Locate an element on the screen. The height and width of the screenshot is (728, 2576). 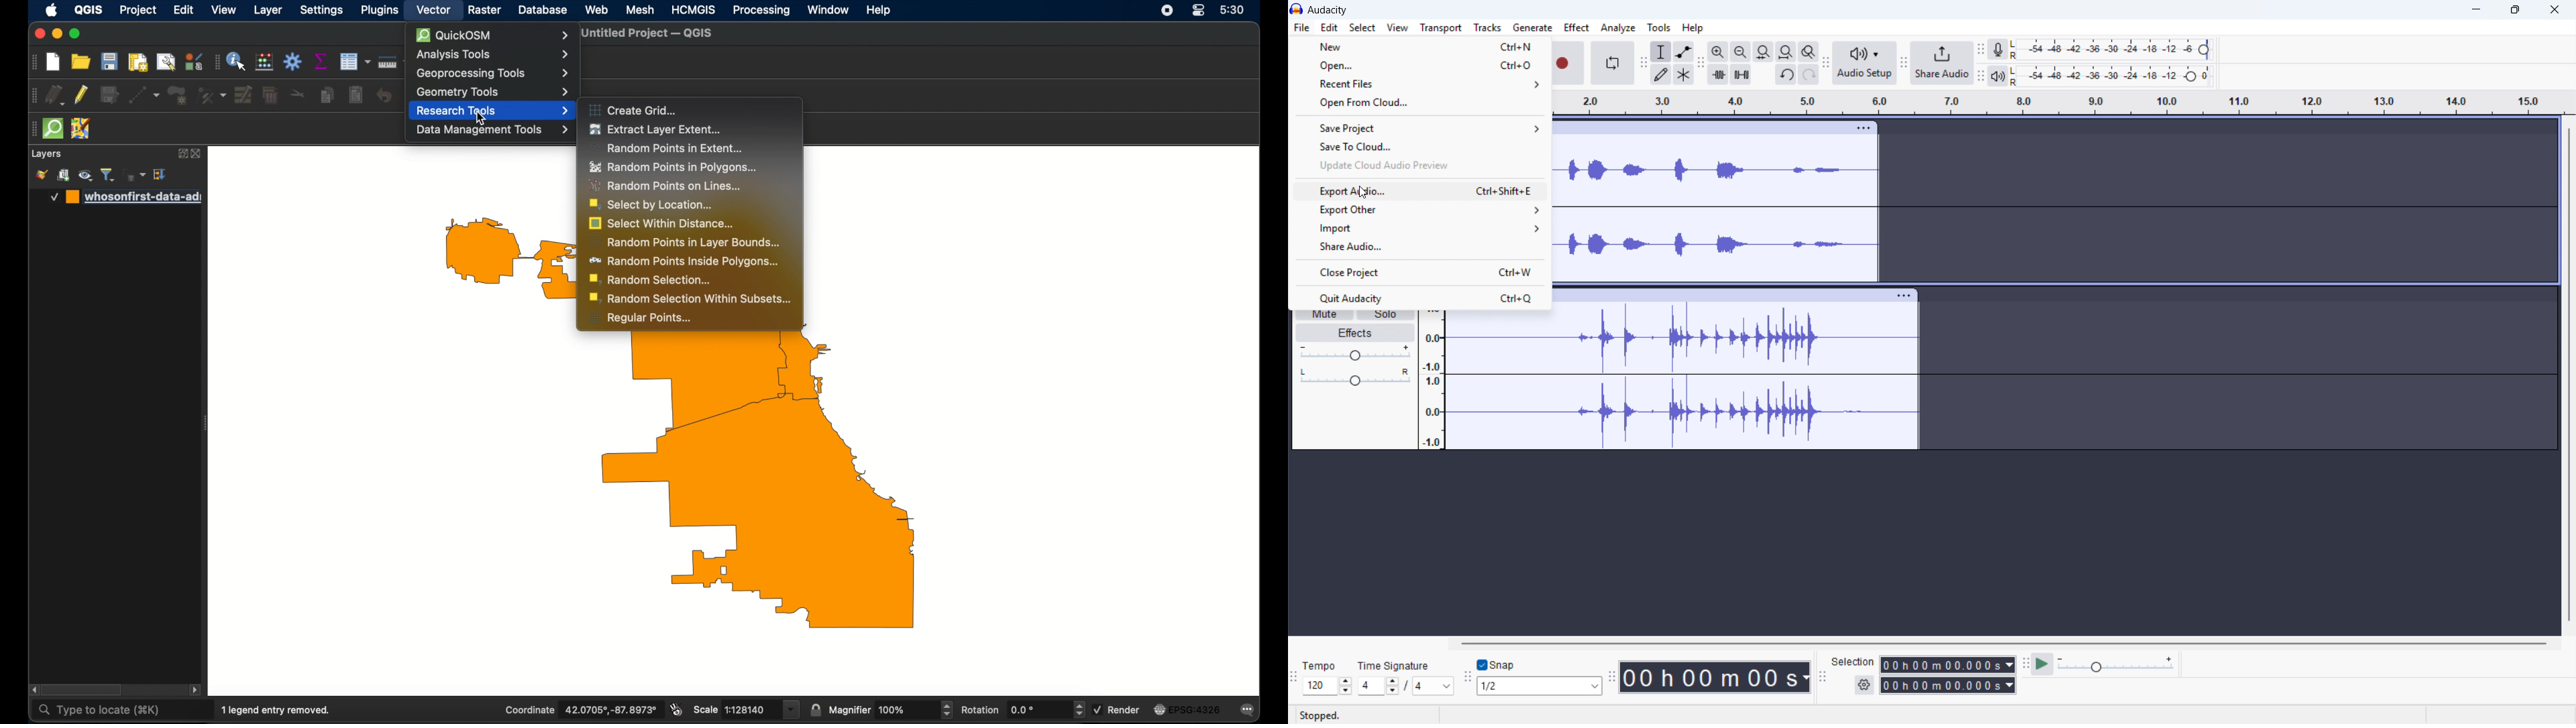
Effect  is located at coordinates (1576, 27).